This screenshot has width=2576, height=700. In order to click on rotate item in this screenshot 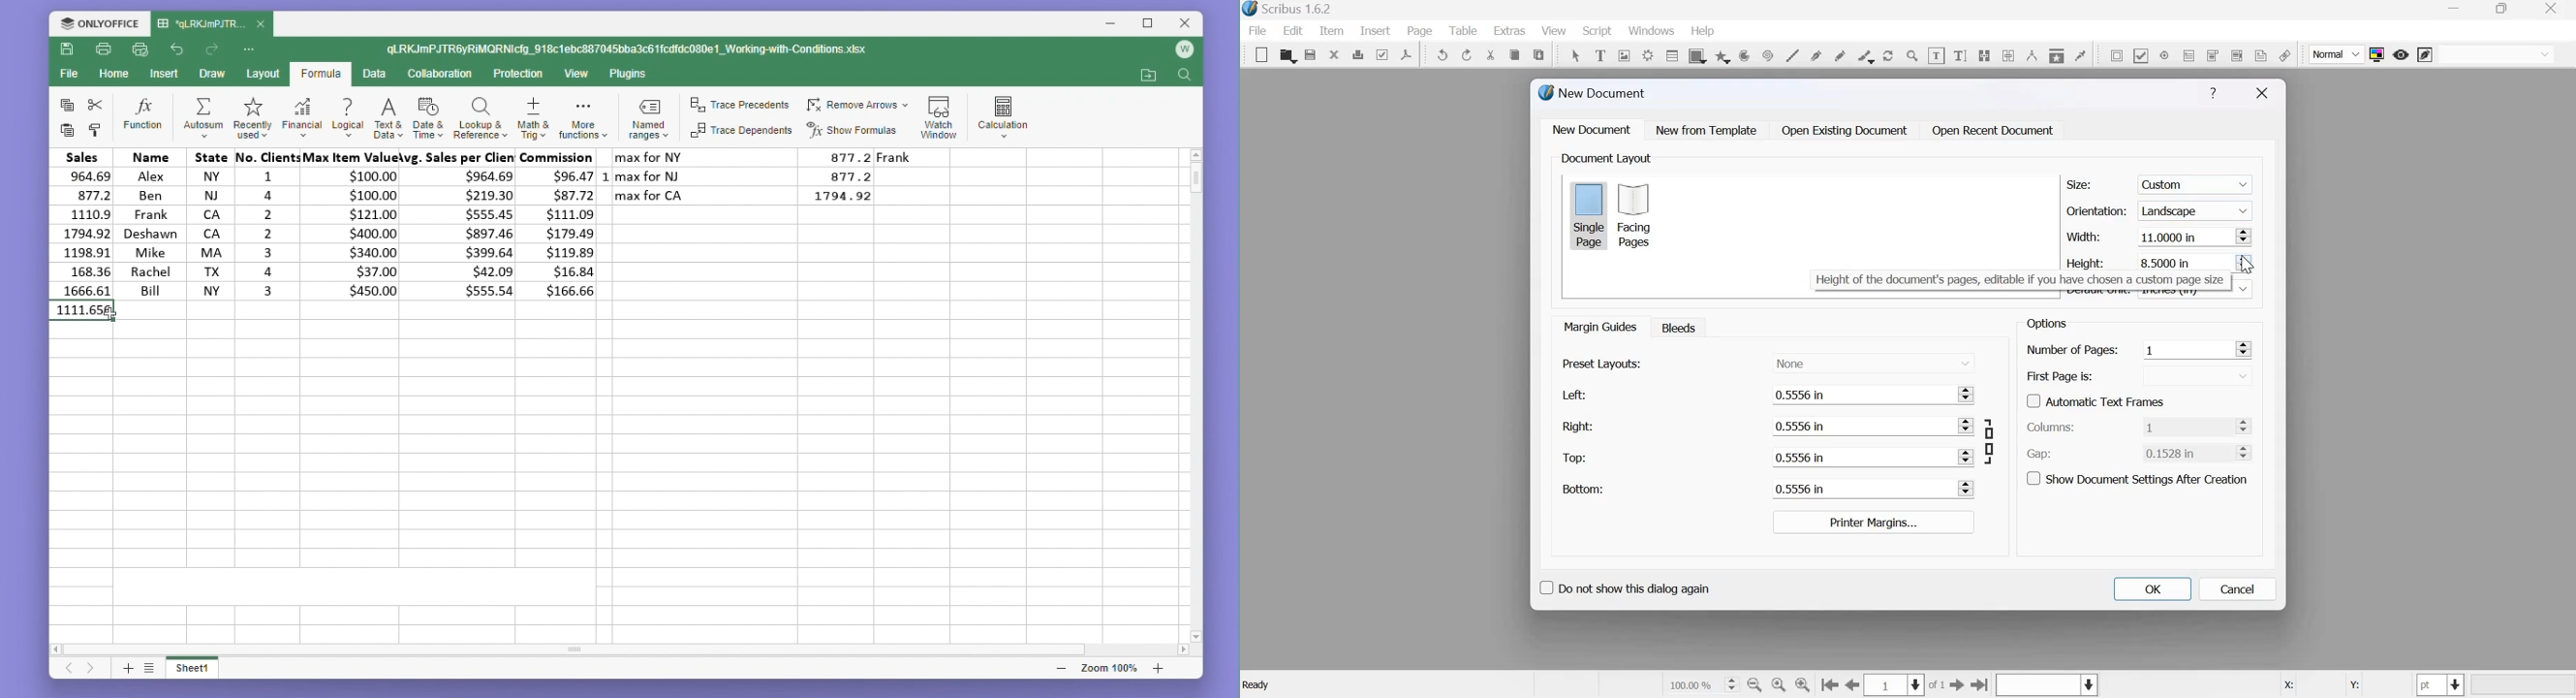, I will do `click(1887, 54)`.